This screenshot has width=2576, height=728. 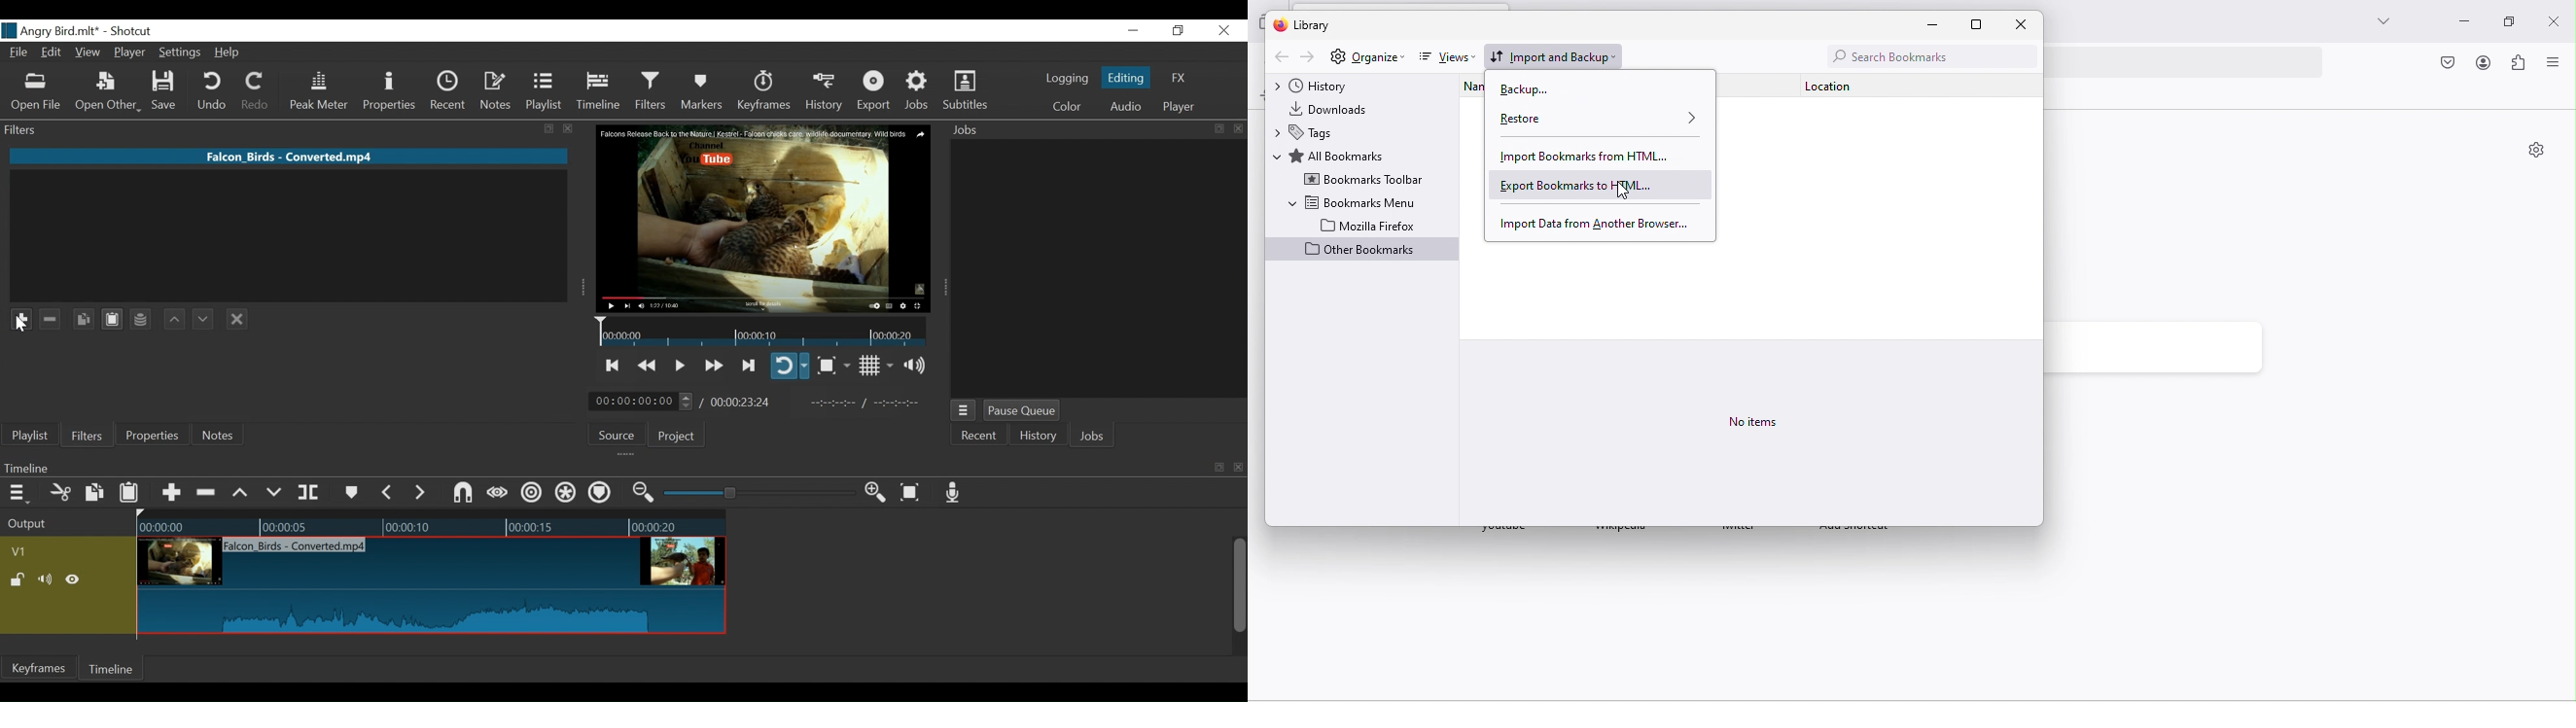 What do you see at coordinates (60, 404) in the screenshot?
I see `Add the source to the playlist` at bounding box center [60, 404].